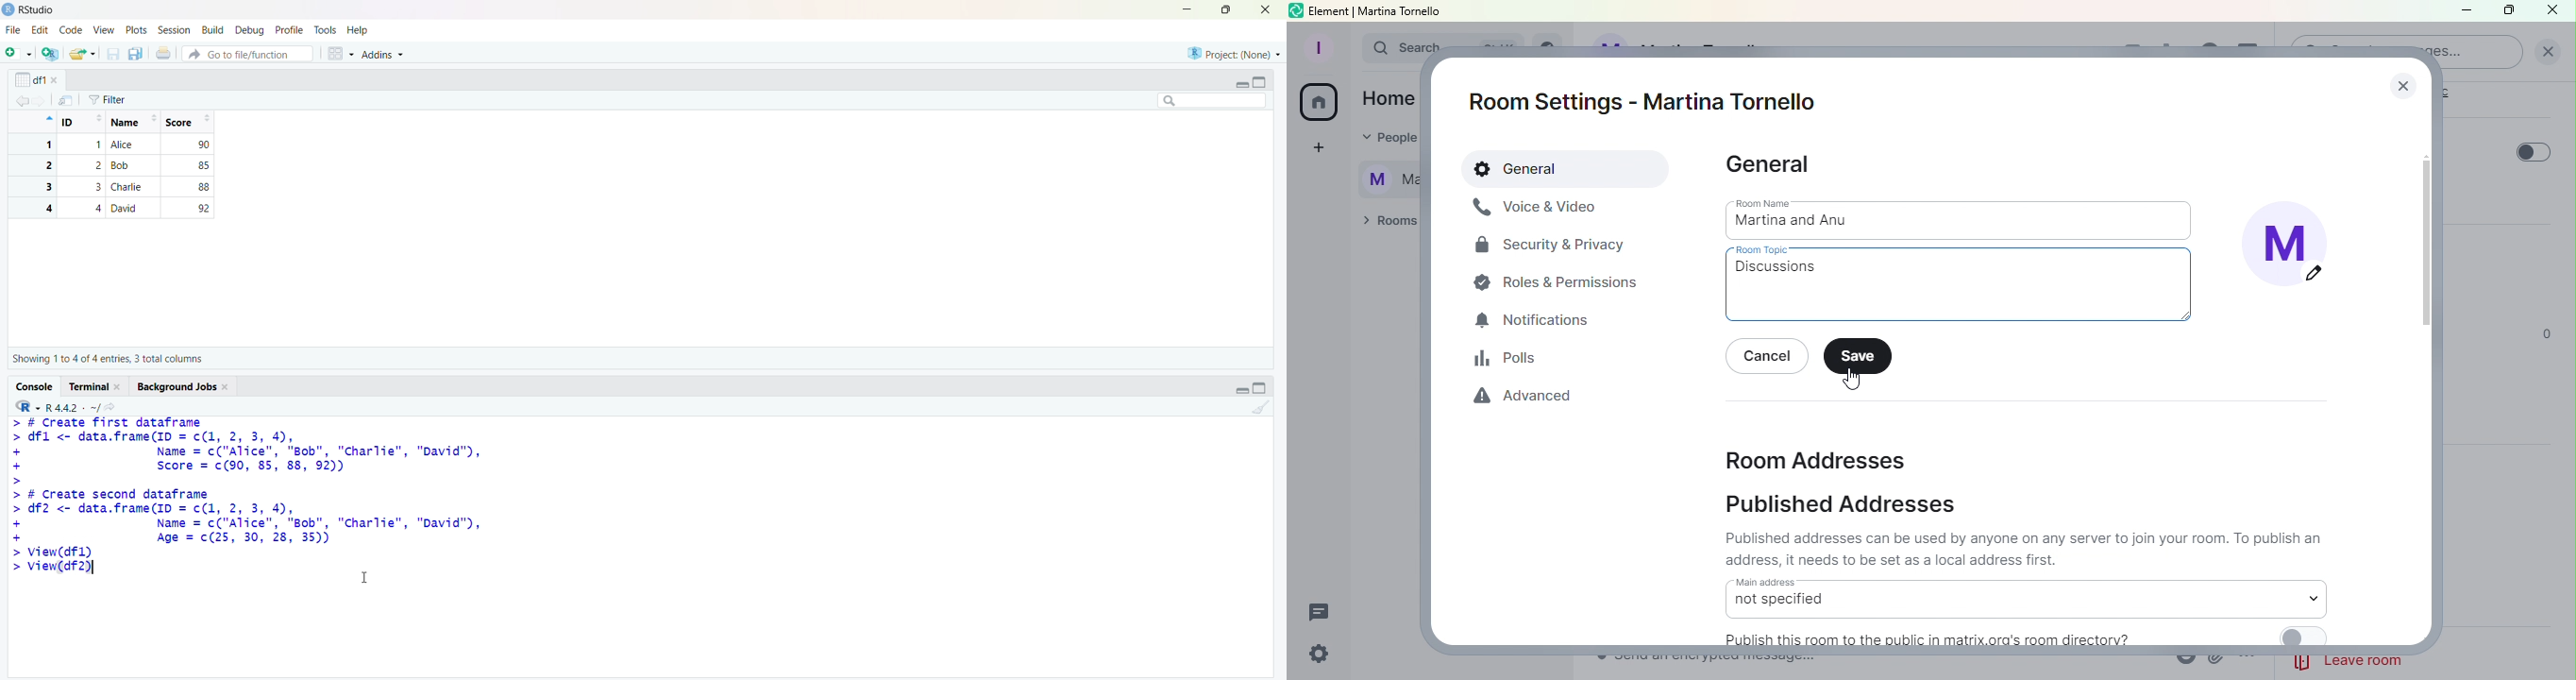 The image size is (2576, 700). What do you see at coordinates (1568, 170) in the screenshot?
I see `General` at bounding box center [1568, 170].